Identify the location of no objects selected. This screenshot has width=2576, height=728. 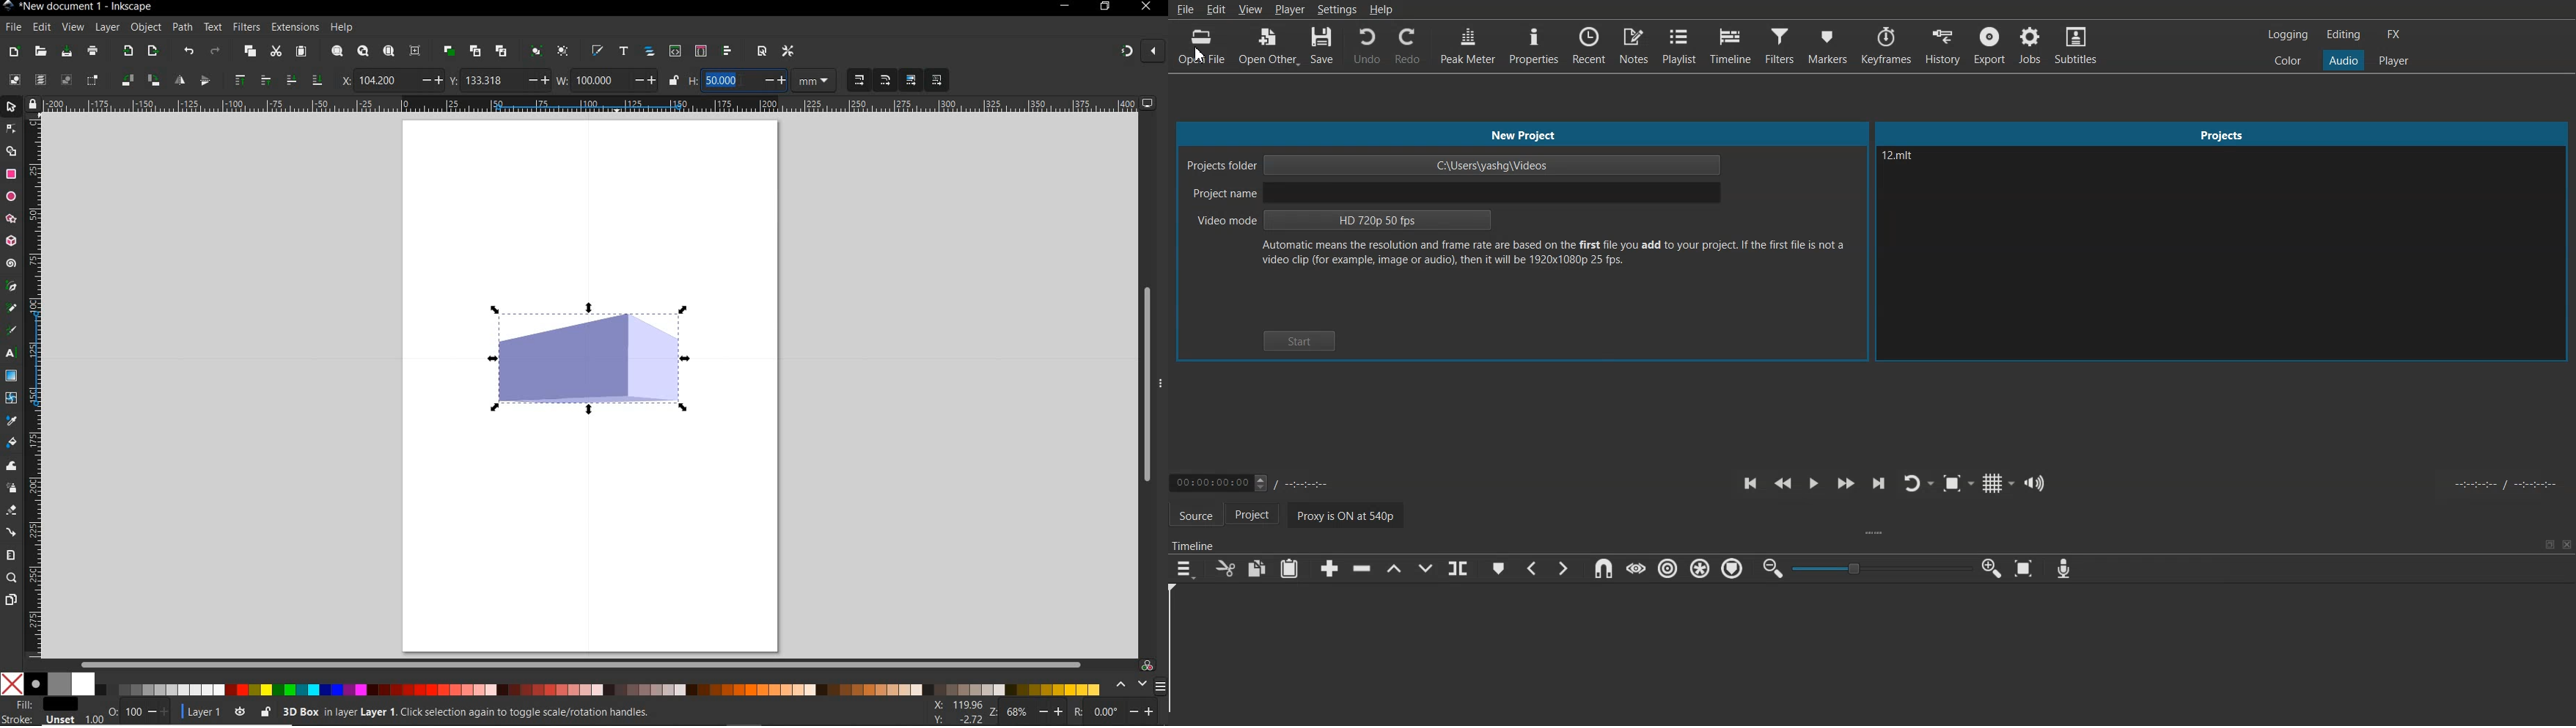
(539, 710).